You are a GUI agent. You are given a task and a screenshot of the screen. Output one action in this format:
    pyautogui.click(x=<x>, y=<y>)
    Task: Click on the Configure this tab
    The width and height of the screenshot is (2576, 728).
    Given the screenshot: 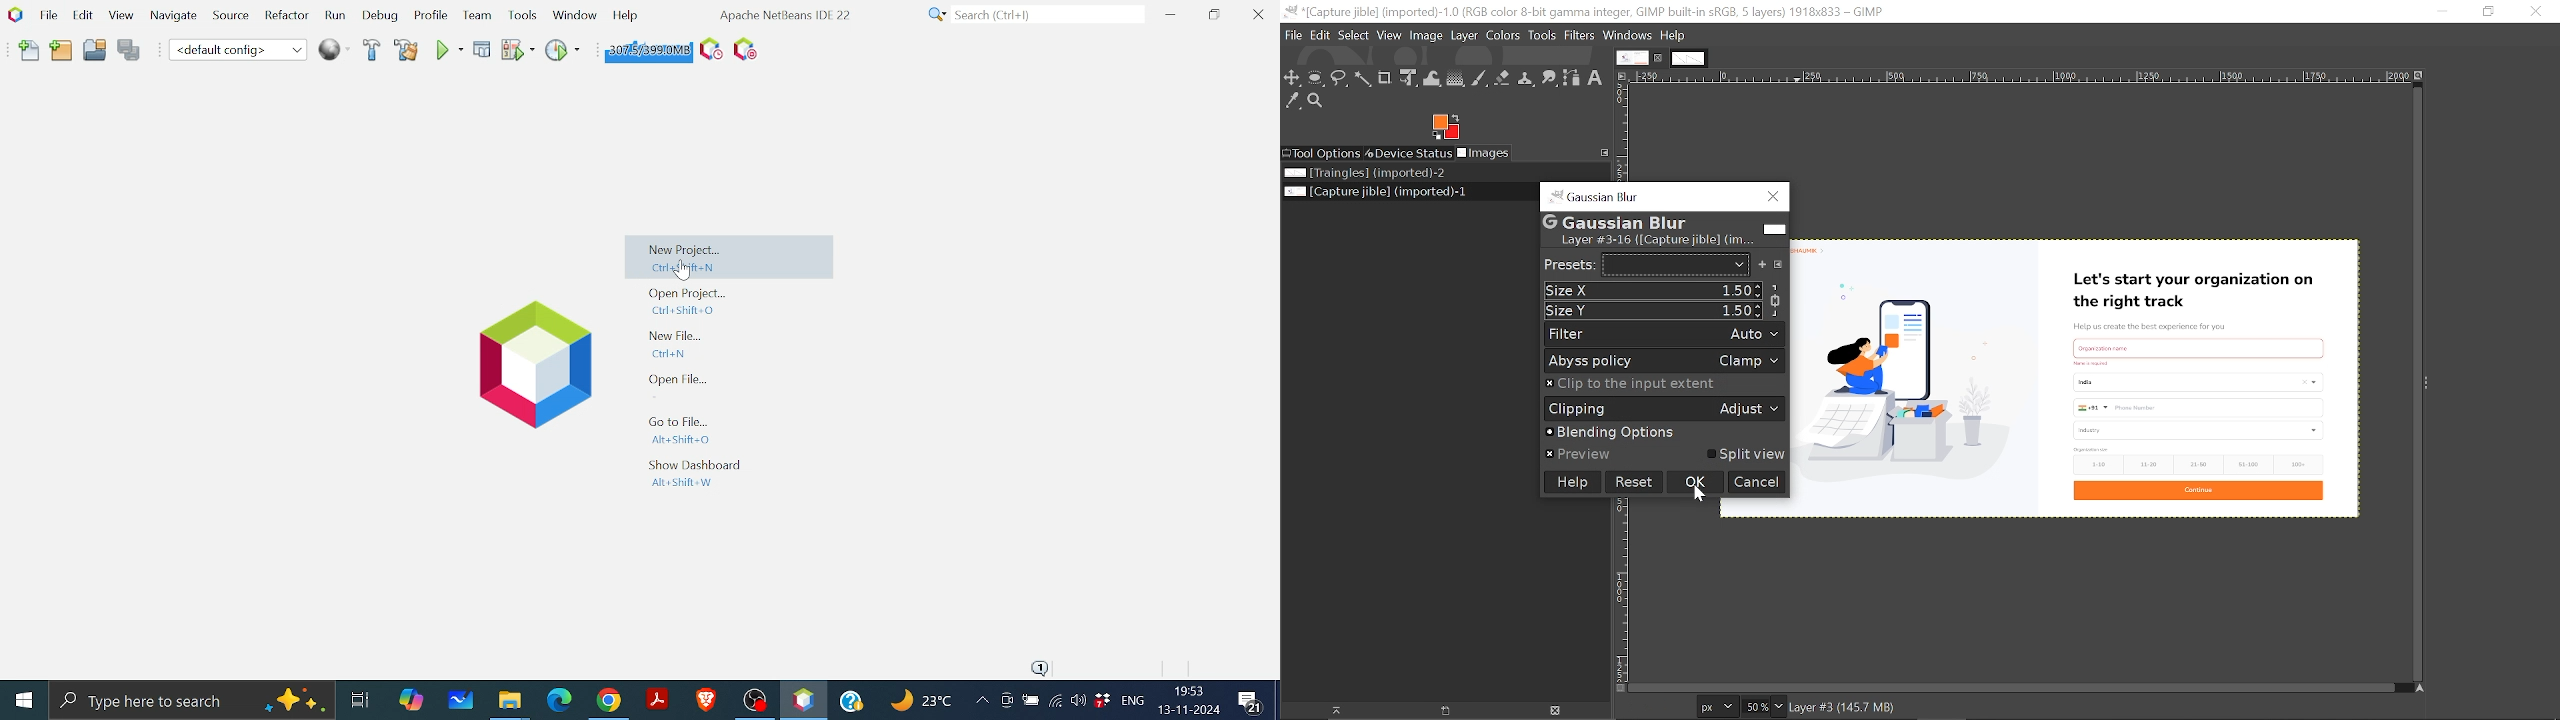 What is the action you would take?
    pyautogui.click(x=1620, y=76)
    